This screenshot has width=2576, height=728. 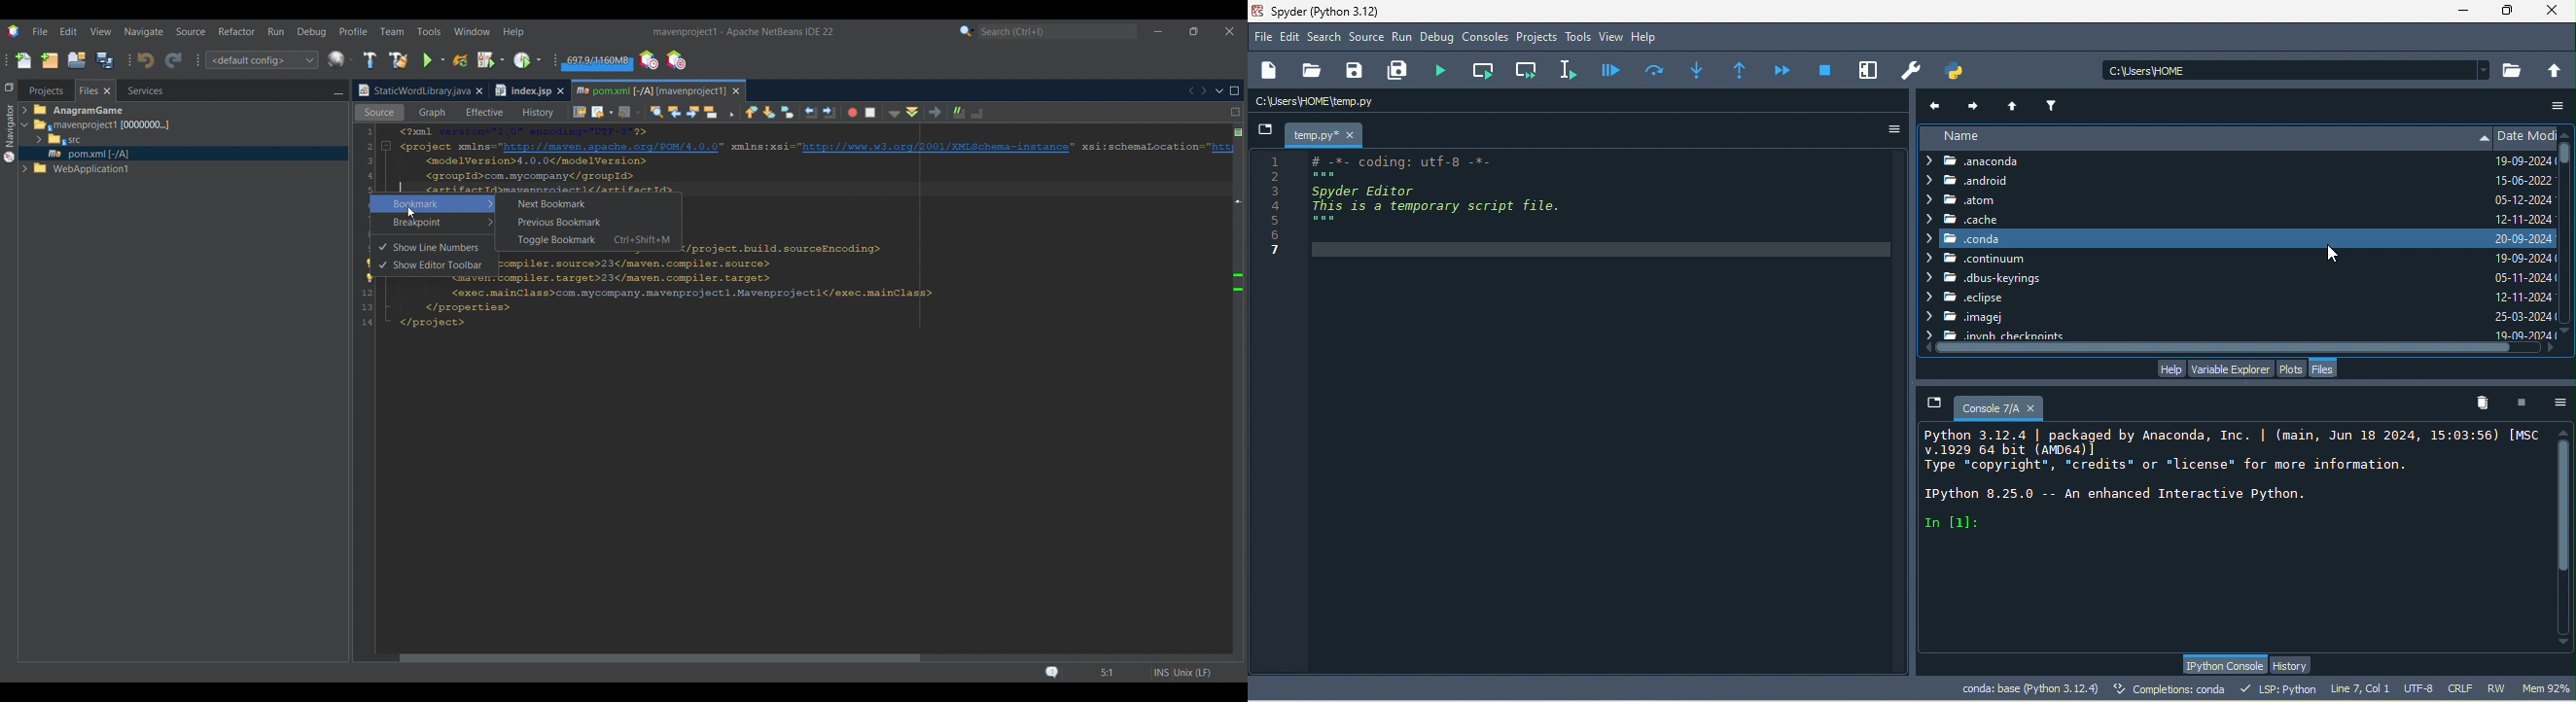 I want to click on browse tabs, so click(x=1265, y=131).